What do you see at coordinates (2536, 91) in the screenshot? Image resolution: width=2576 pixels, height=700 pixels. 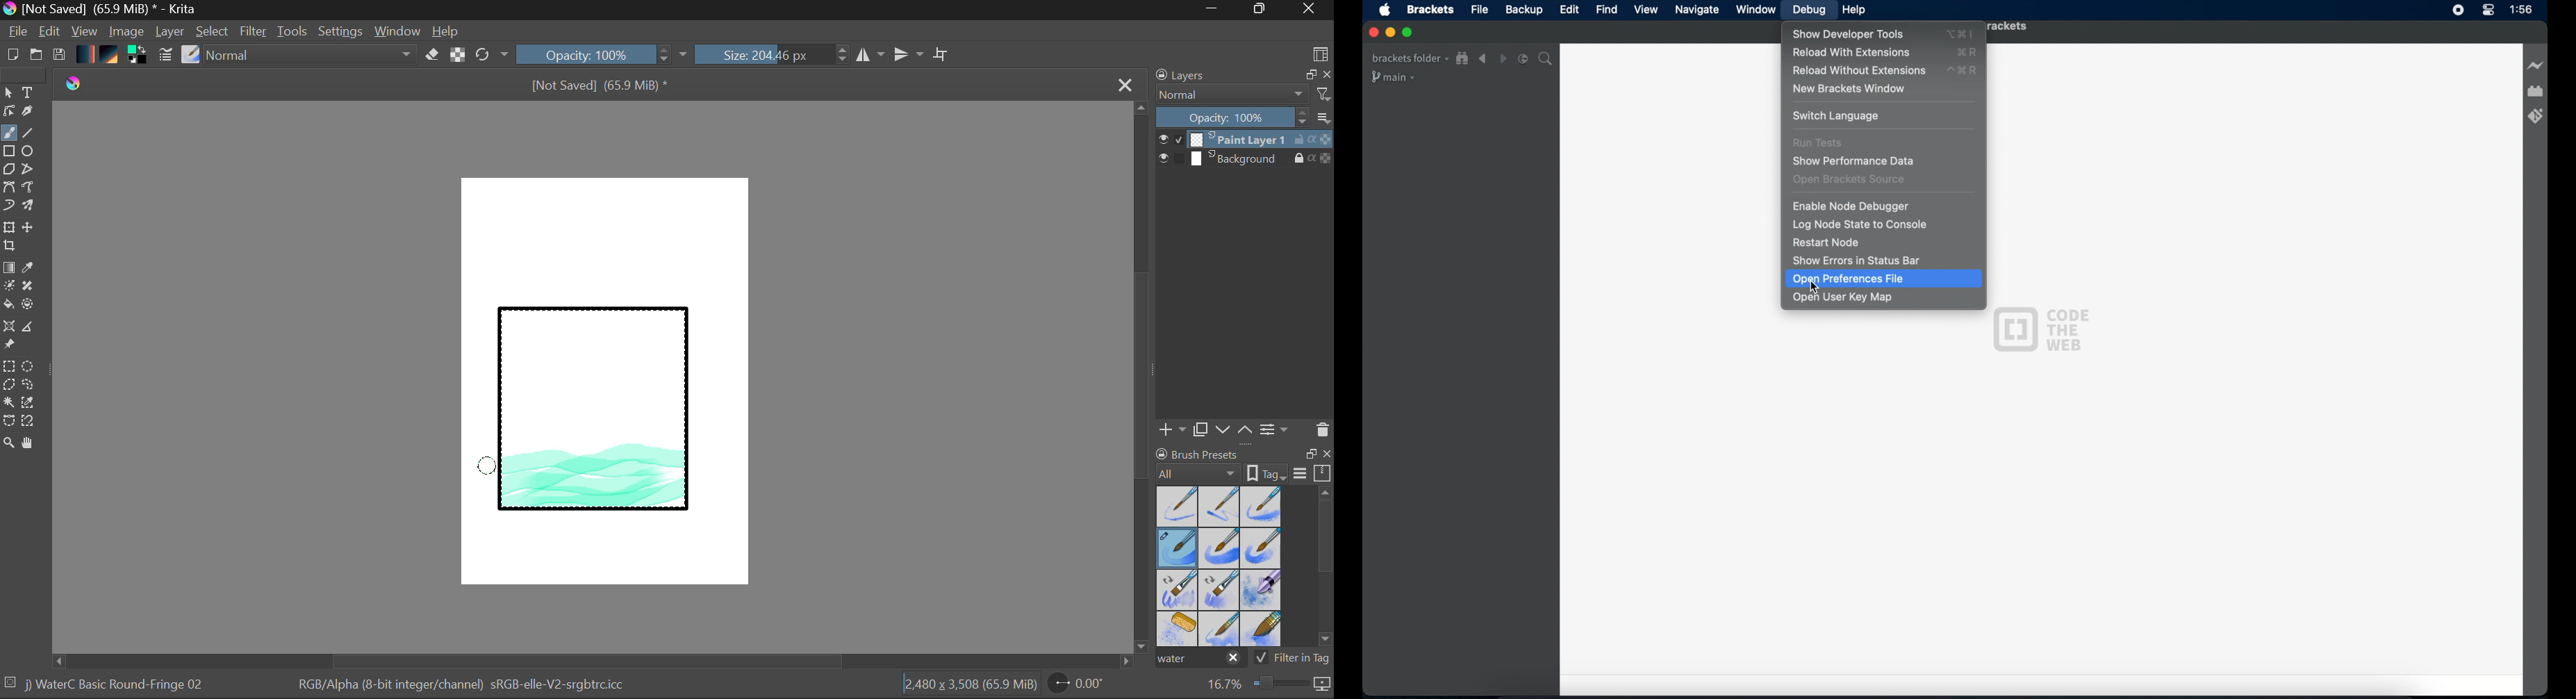 I see `extension manager` at bounding box center [2536, 91].